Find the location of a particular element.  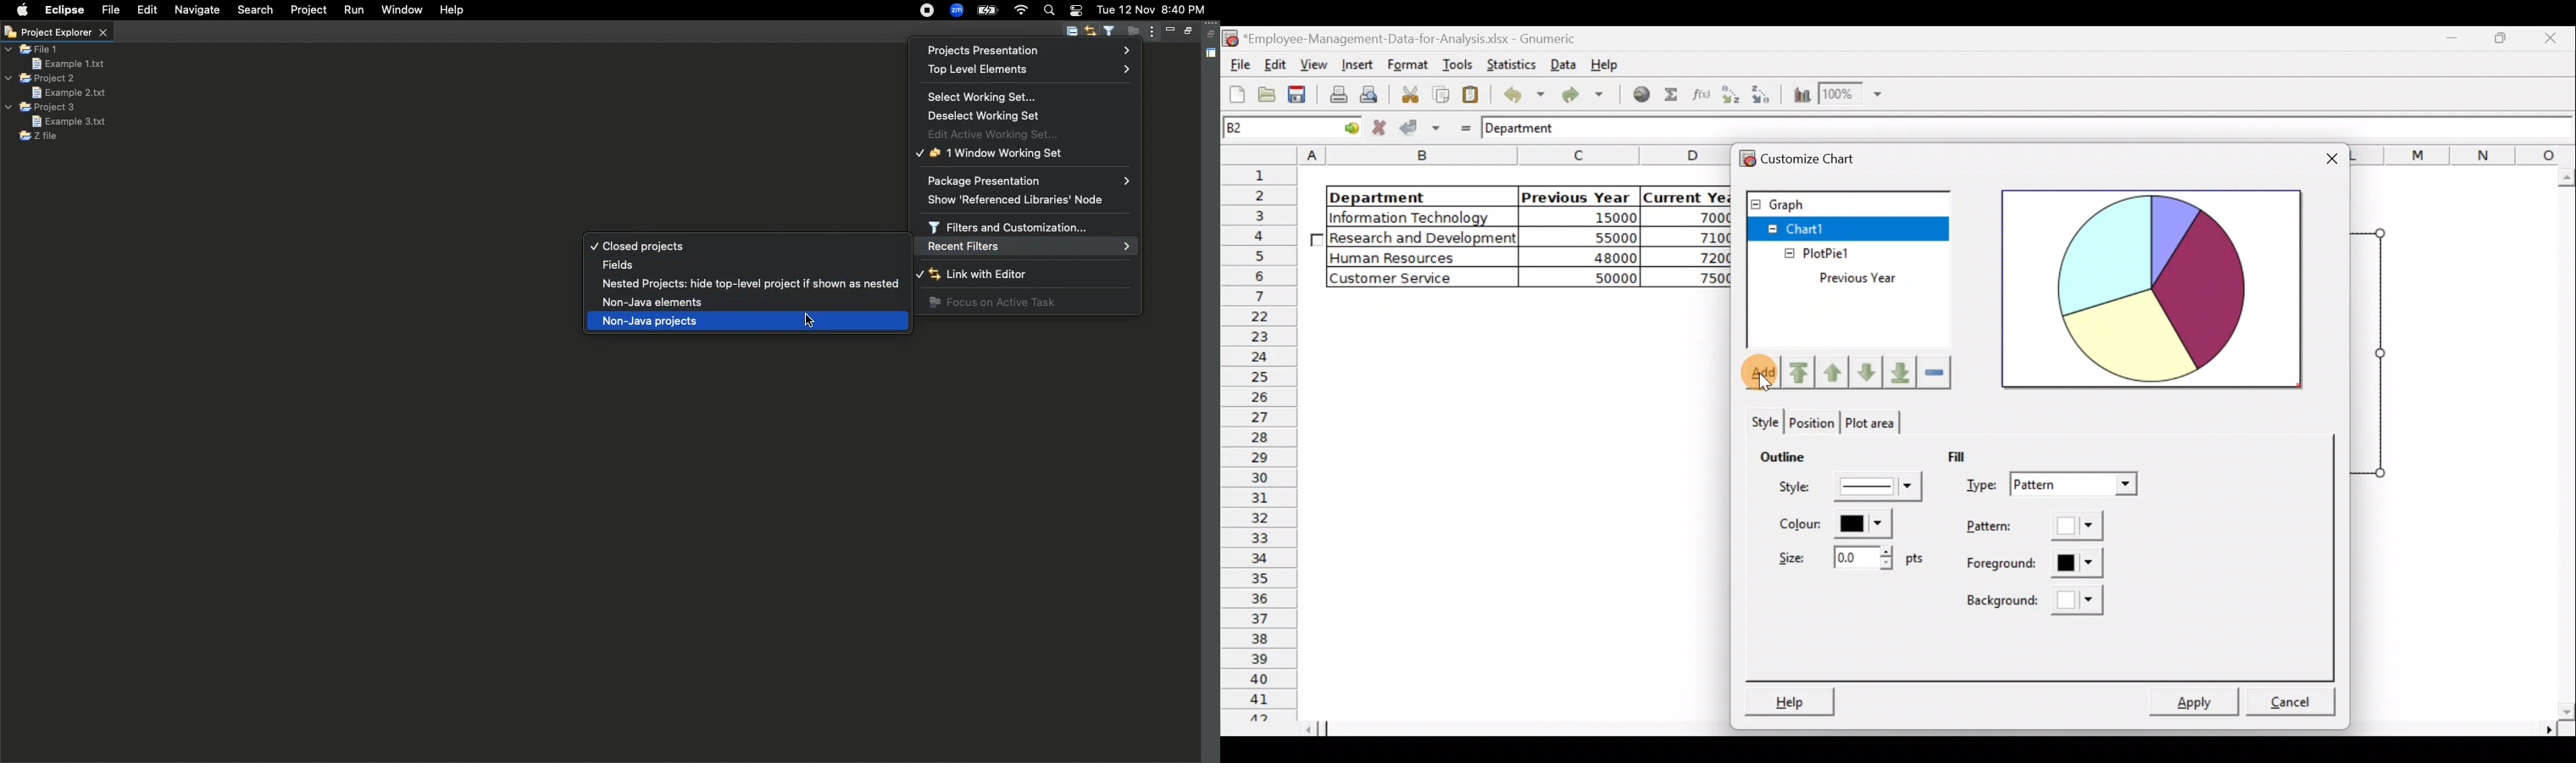

Focus on active task is located at coordinates (1130, 32).